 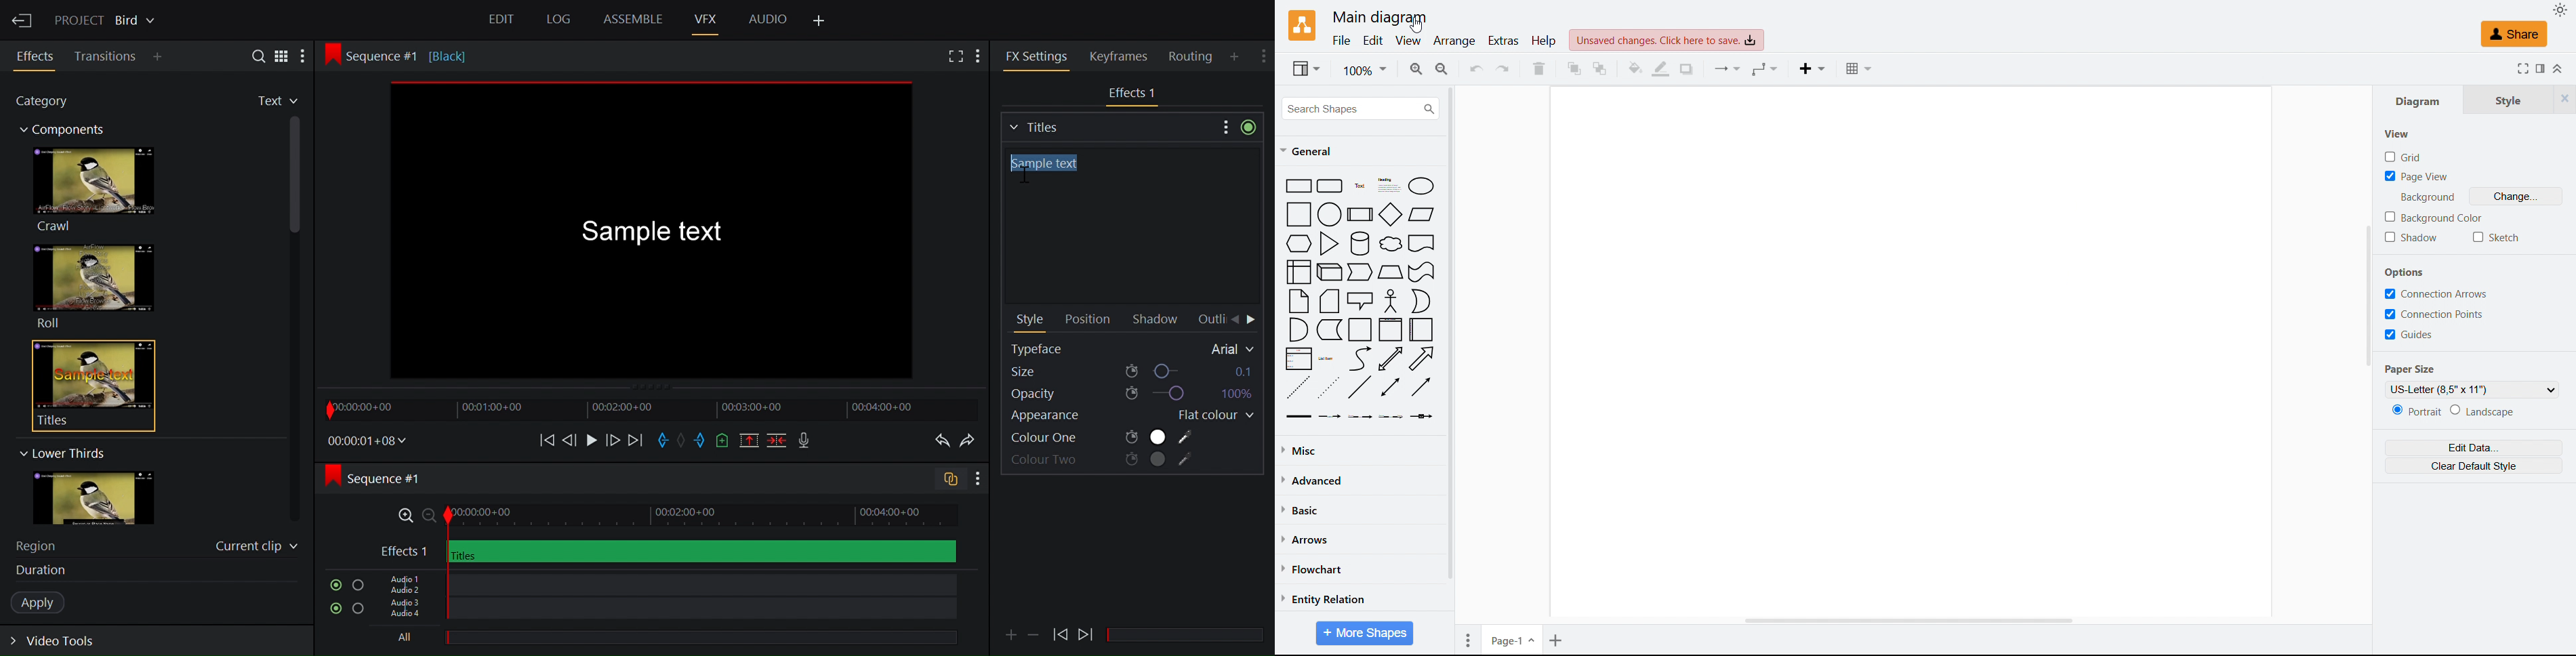 What do you see at coordinates (1688, 69) in the screenshot?
I see `Shadow ` at bounding box center [1688, 69].